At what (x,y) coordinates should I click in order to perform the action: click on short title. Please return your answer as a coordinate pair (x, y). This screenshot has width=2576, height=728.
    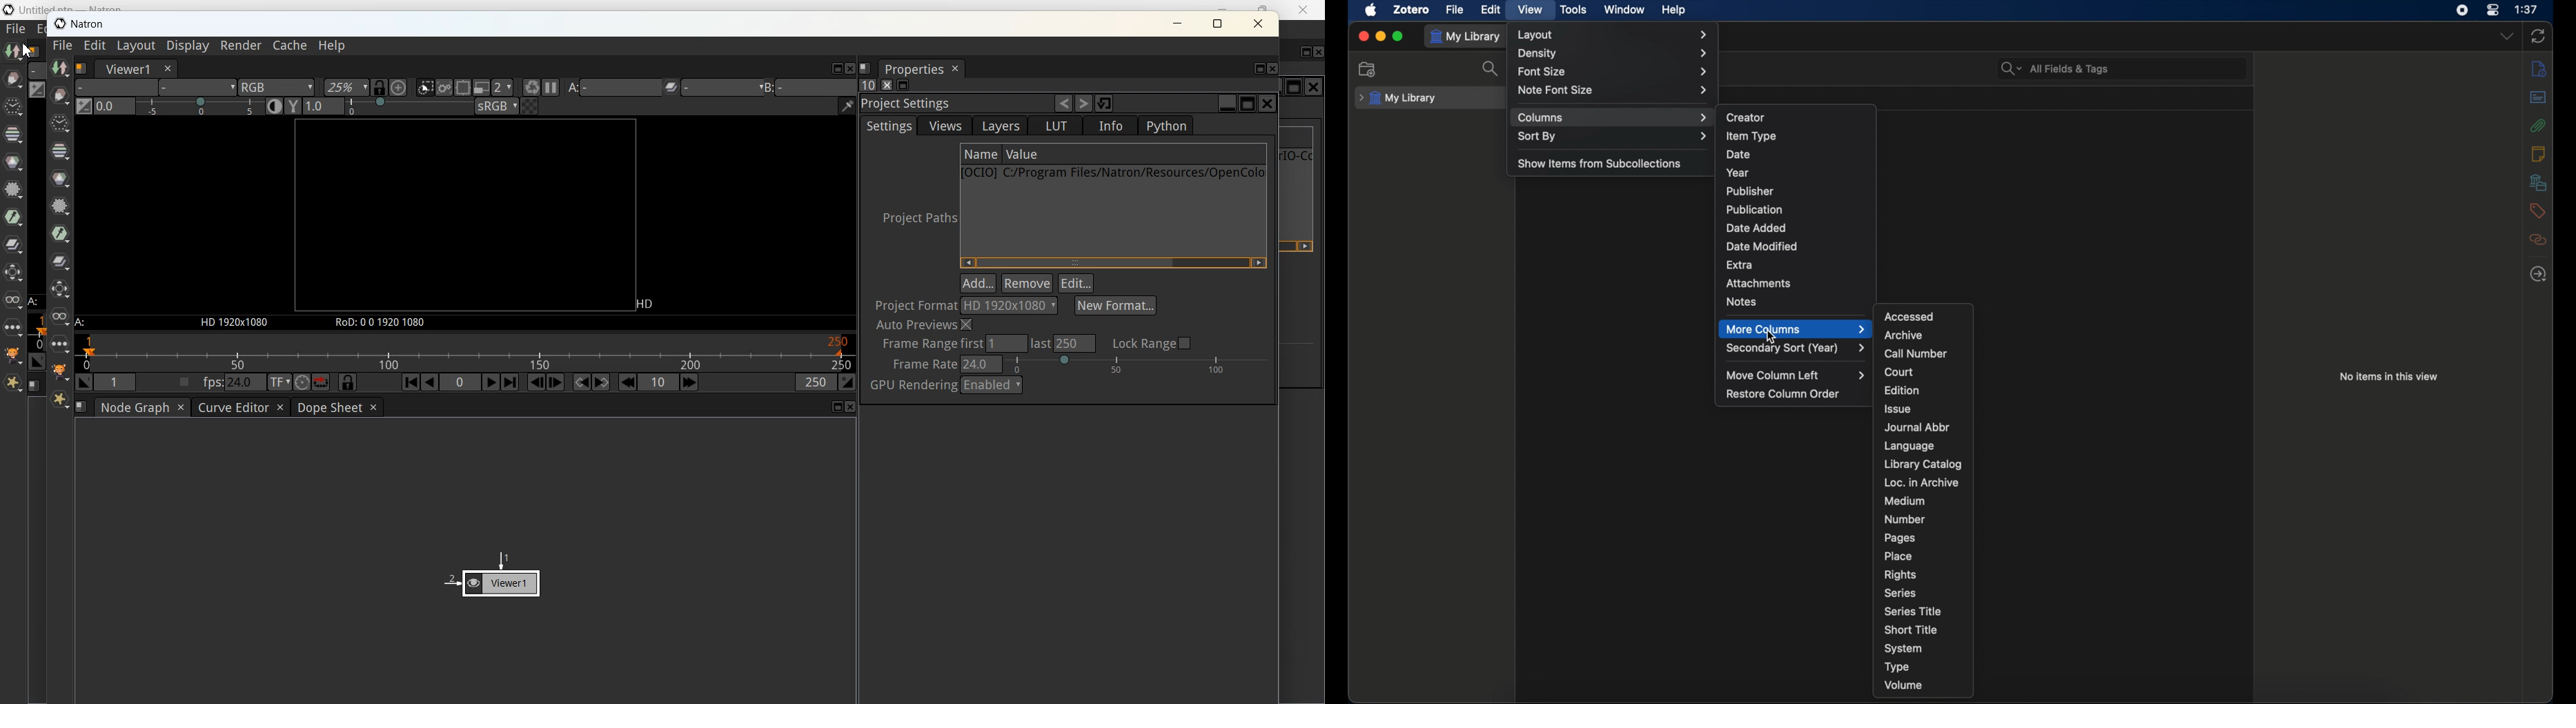
    Looking at the image, I should click on (1910, 630).